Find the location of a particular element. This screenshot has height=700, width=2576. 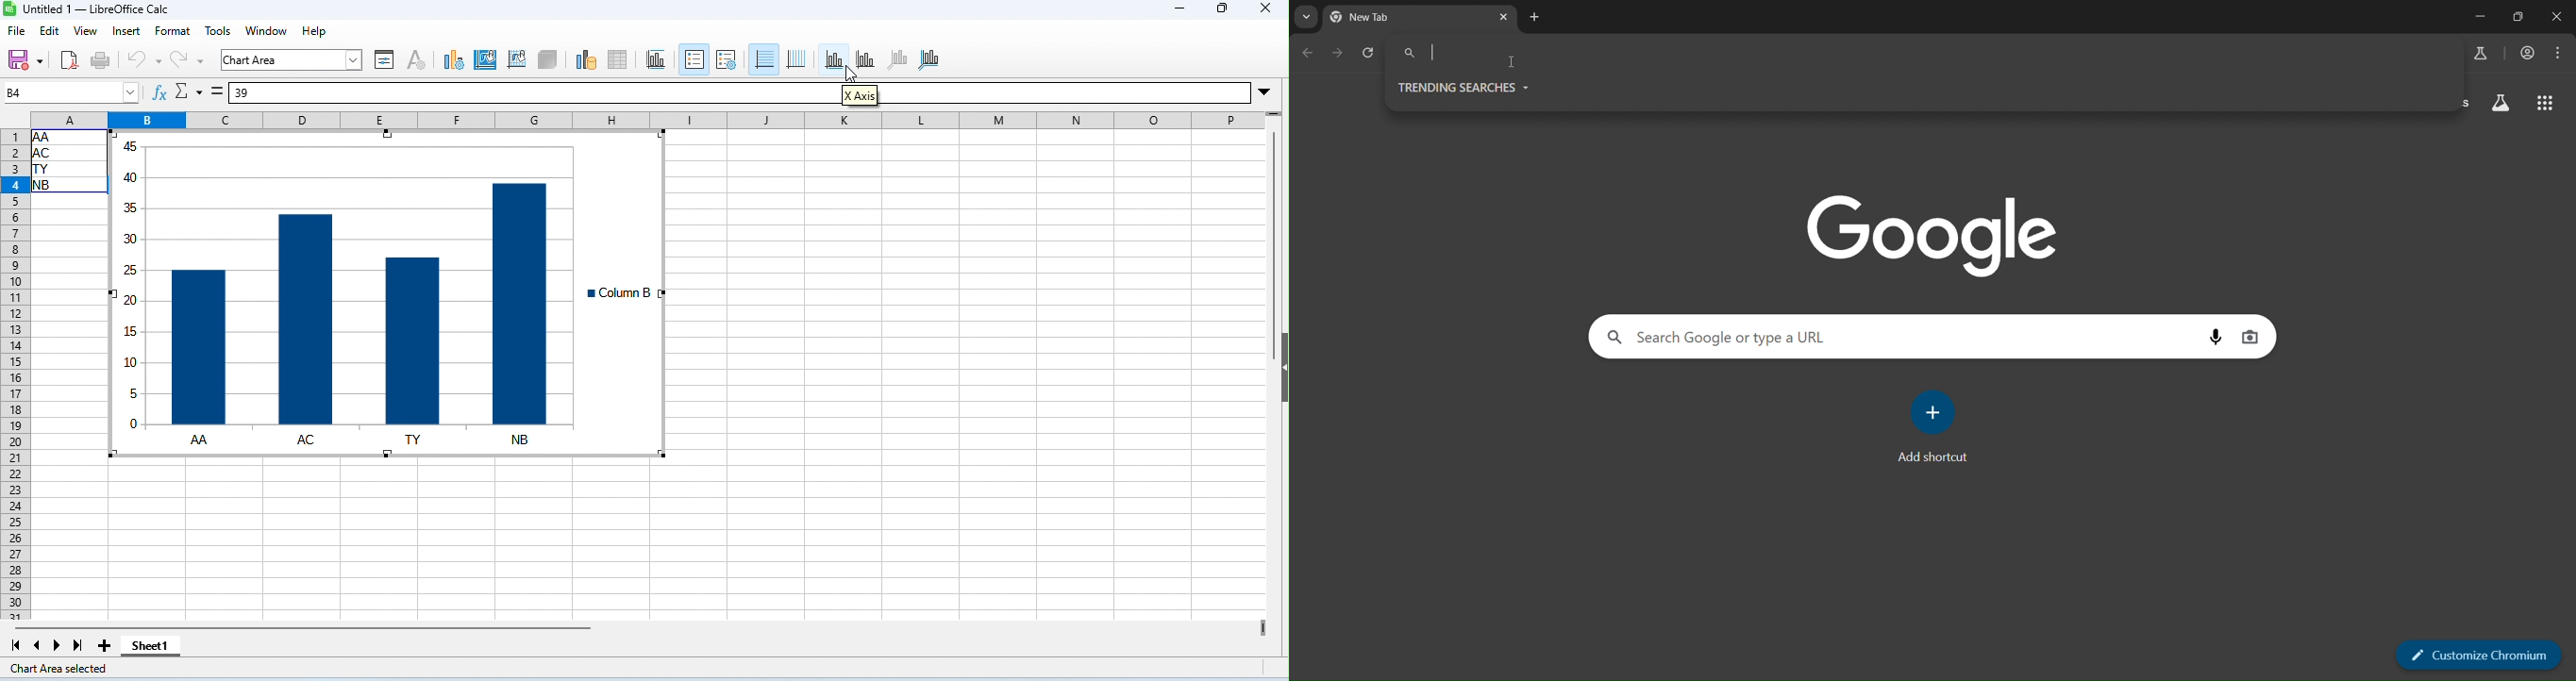

last sheet is located at coordinates (77, 645).